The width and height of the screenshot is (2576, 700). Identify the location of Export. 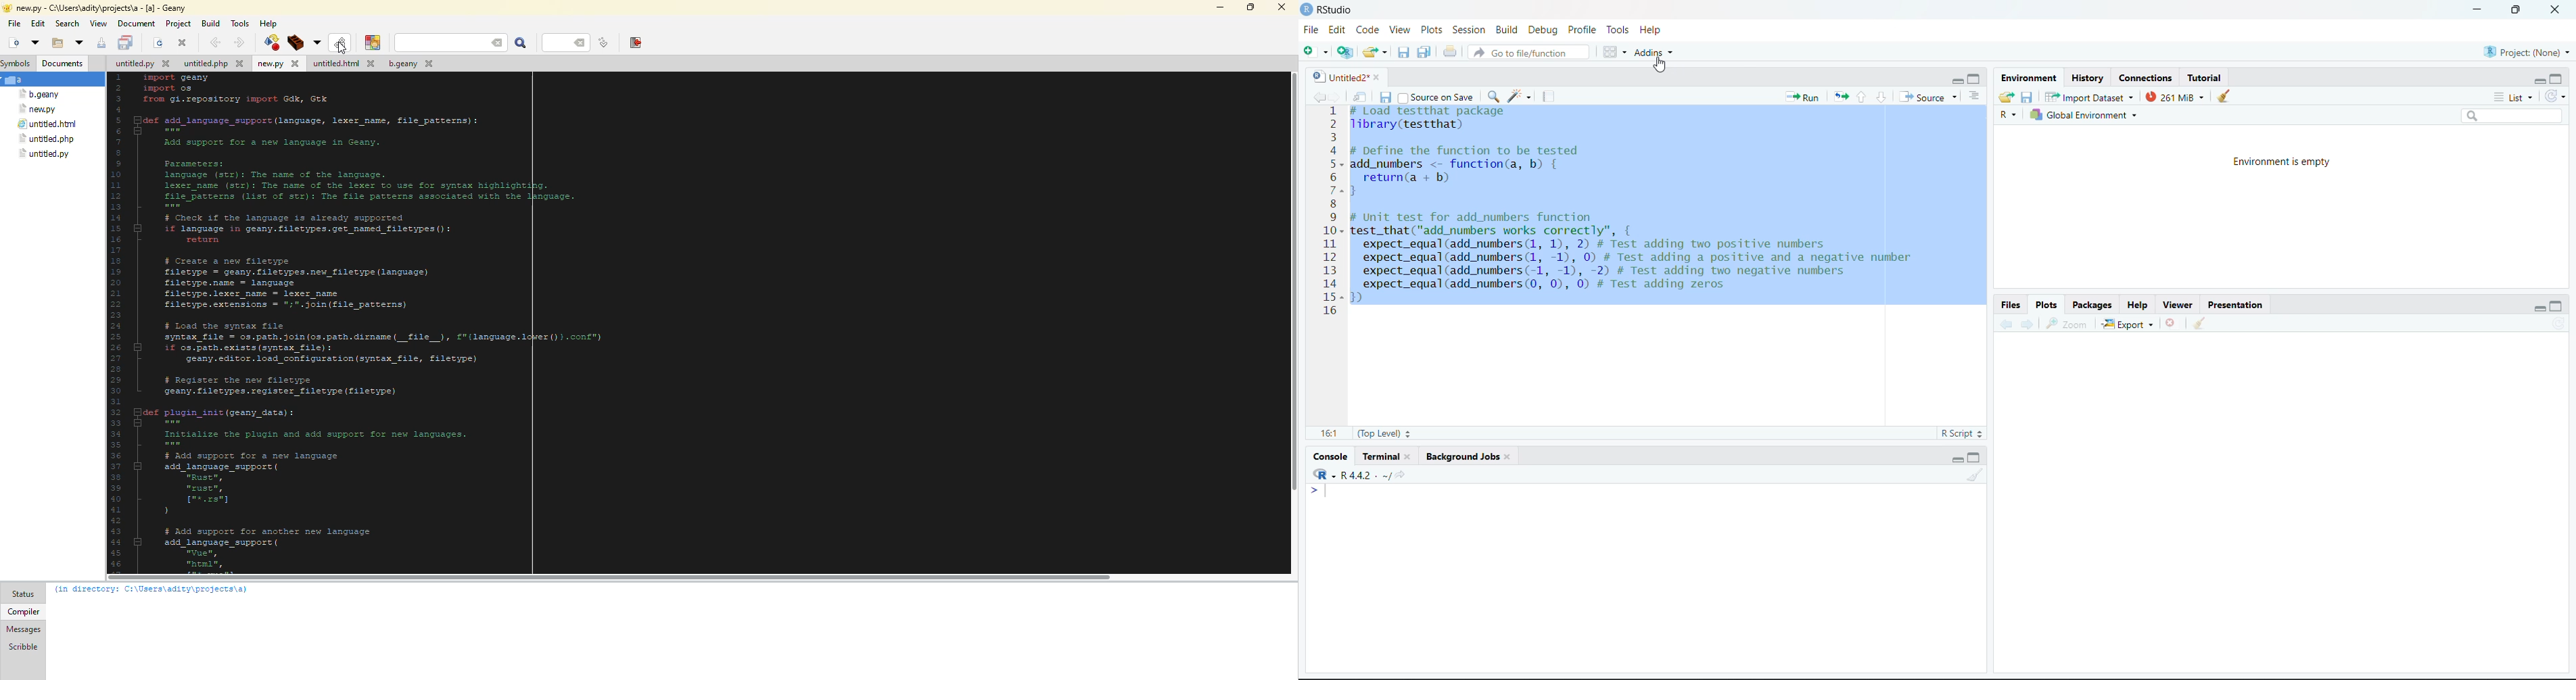
(2127, 324).